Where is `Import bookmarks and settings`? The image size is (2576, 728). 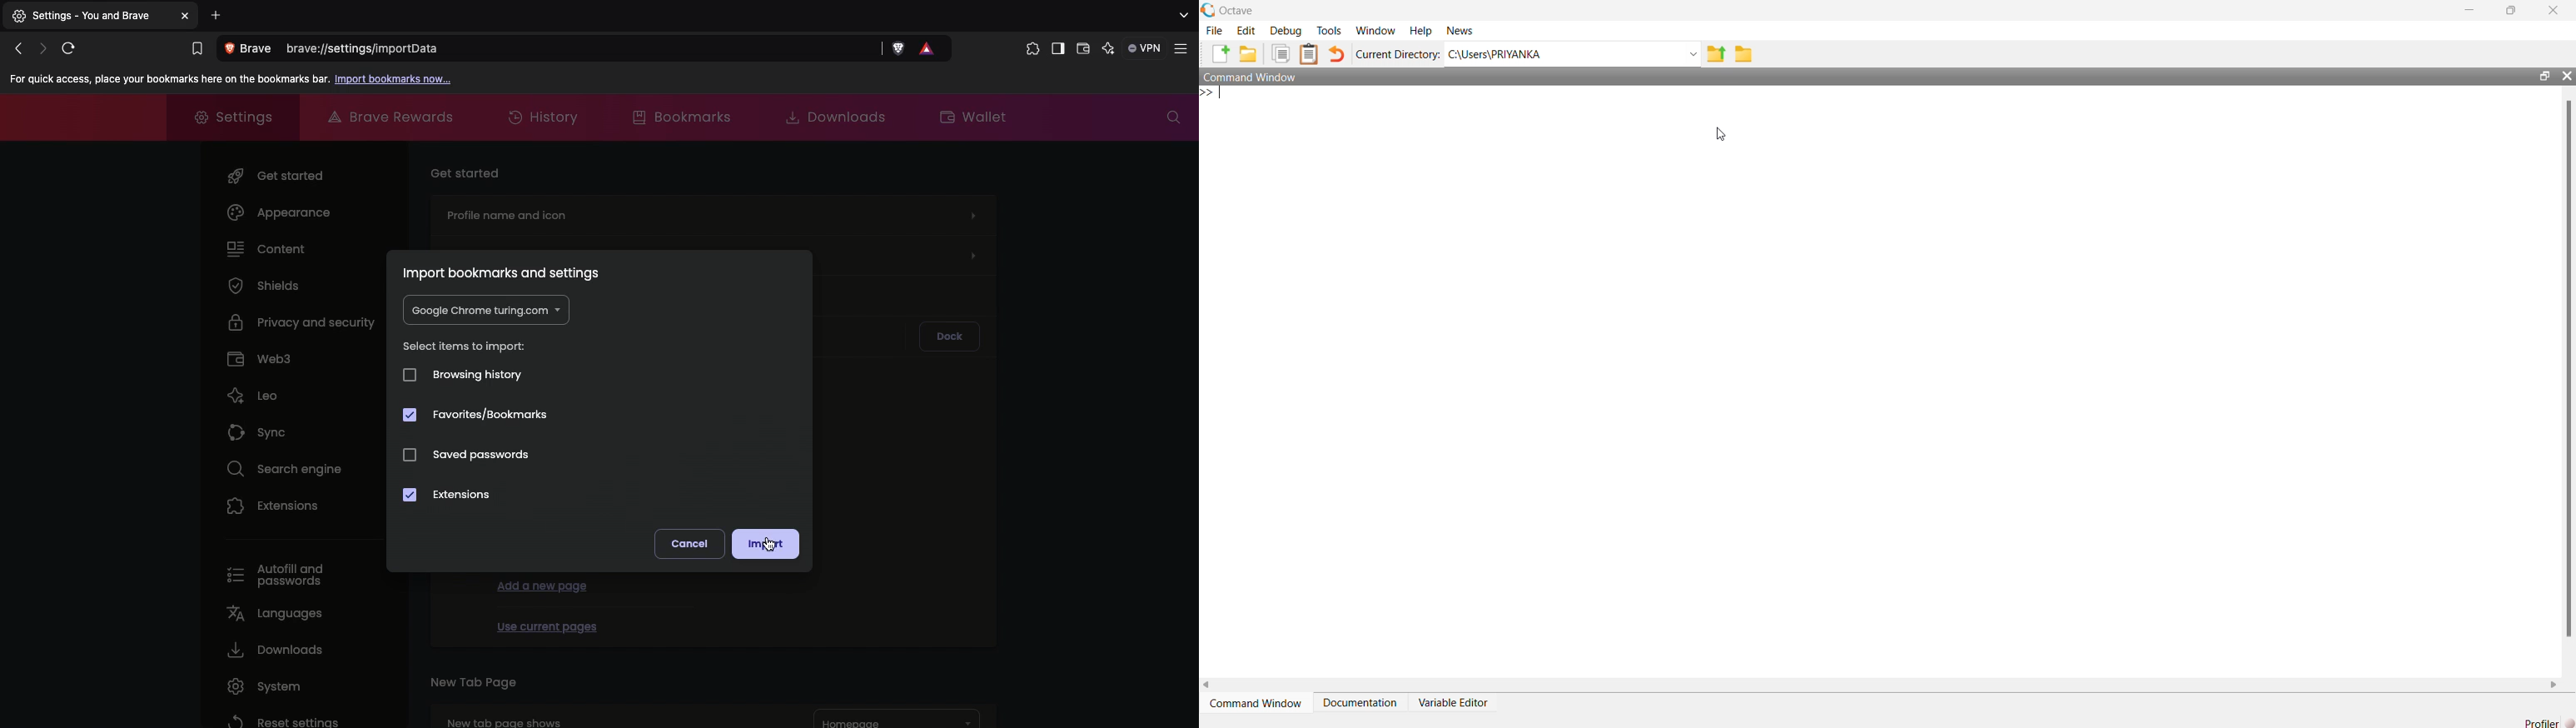
Import bookmarks and settings is located at coordinates (506, 272).